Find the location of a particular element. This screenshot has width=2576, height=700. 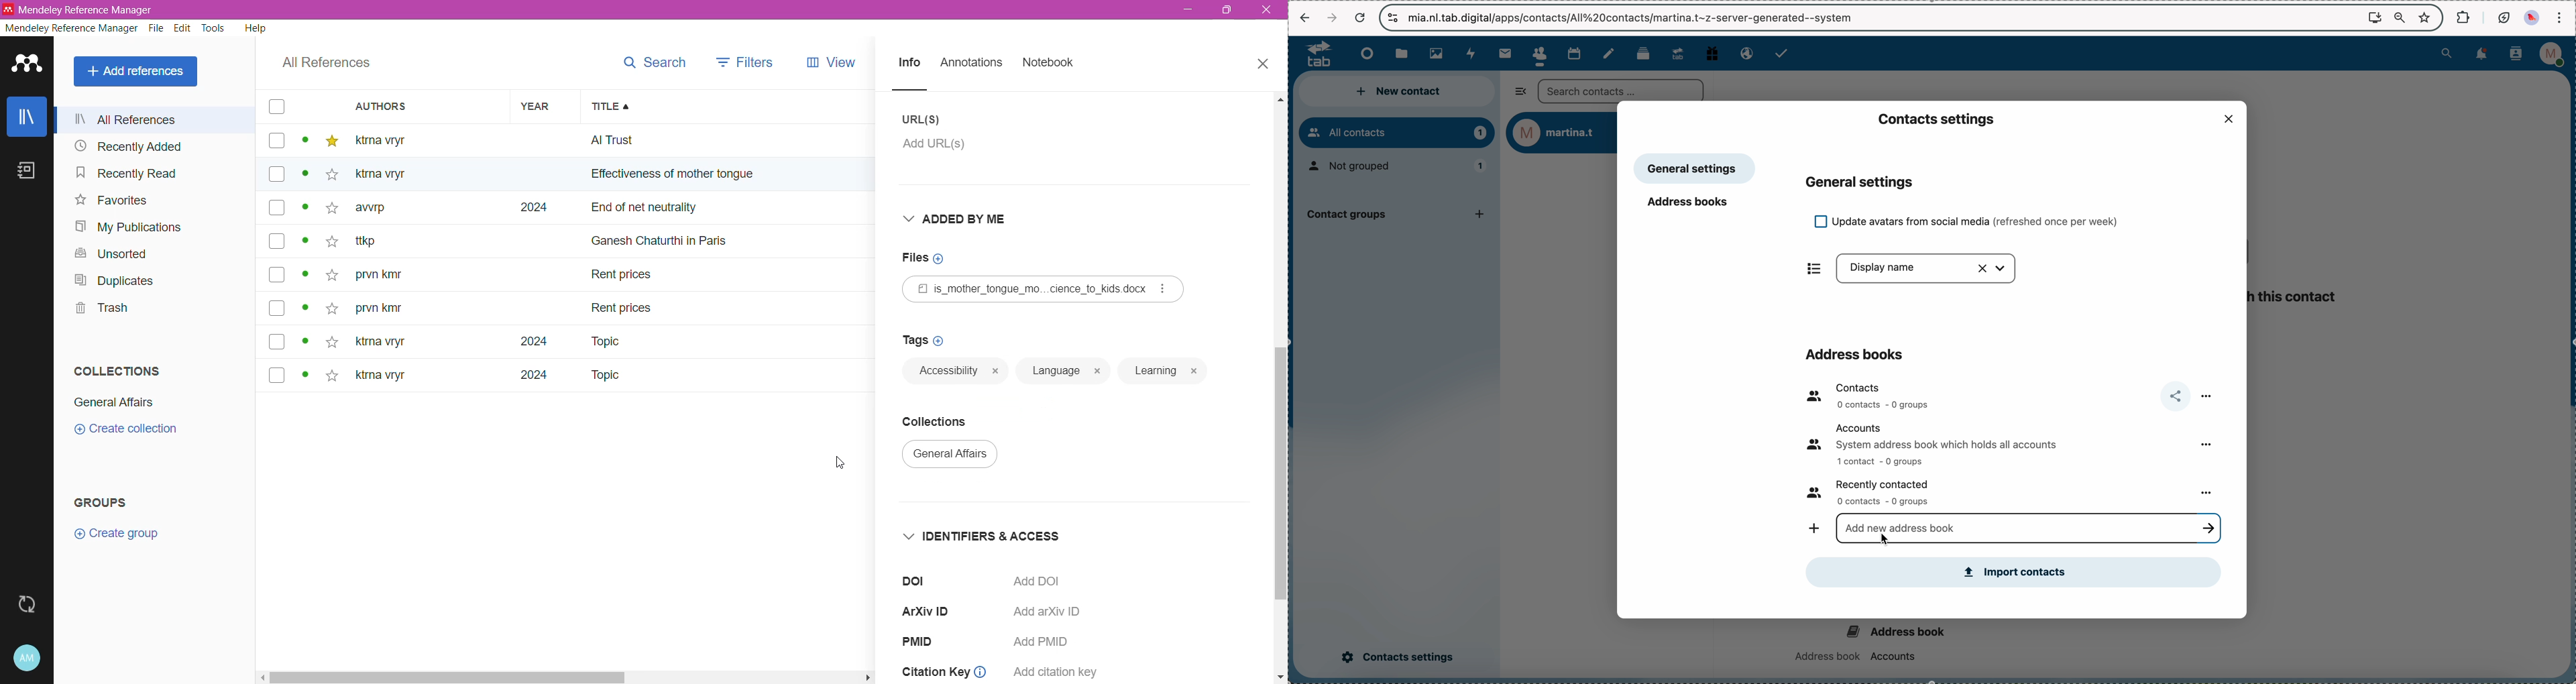

items is located at coordinates (1808, 268).